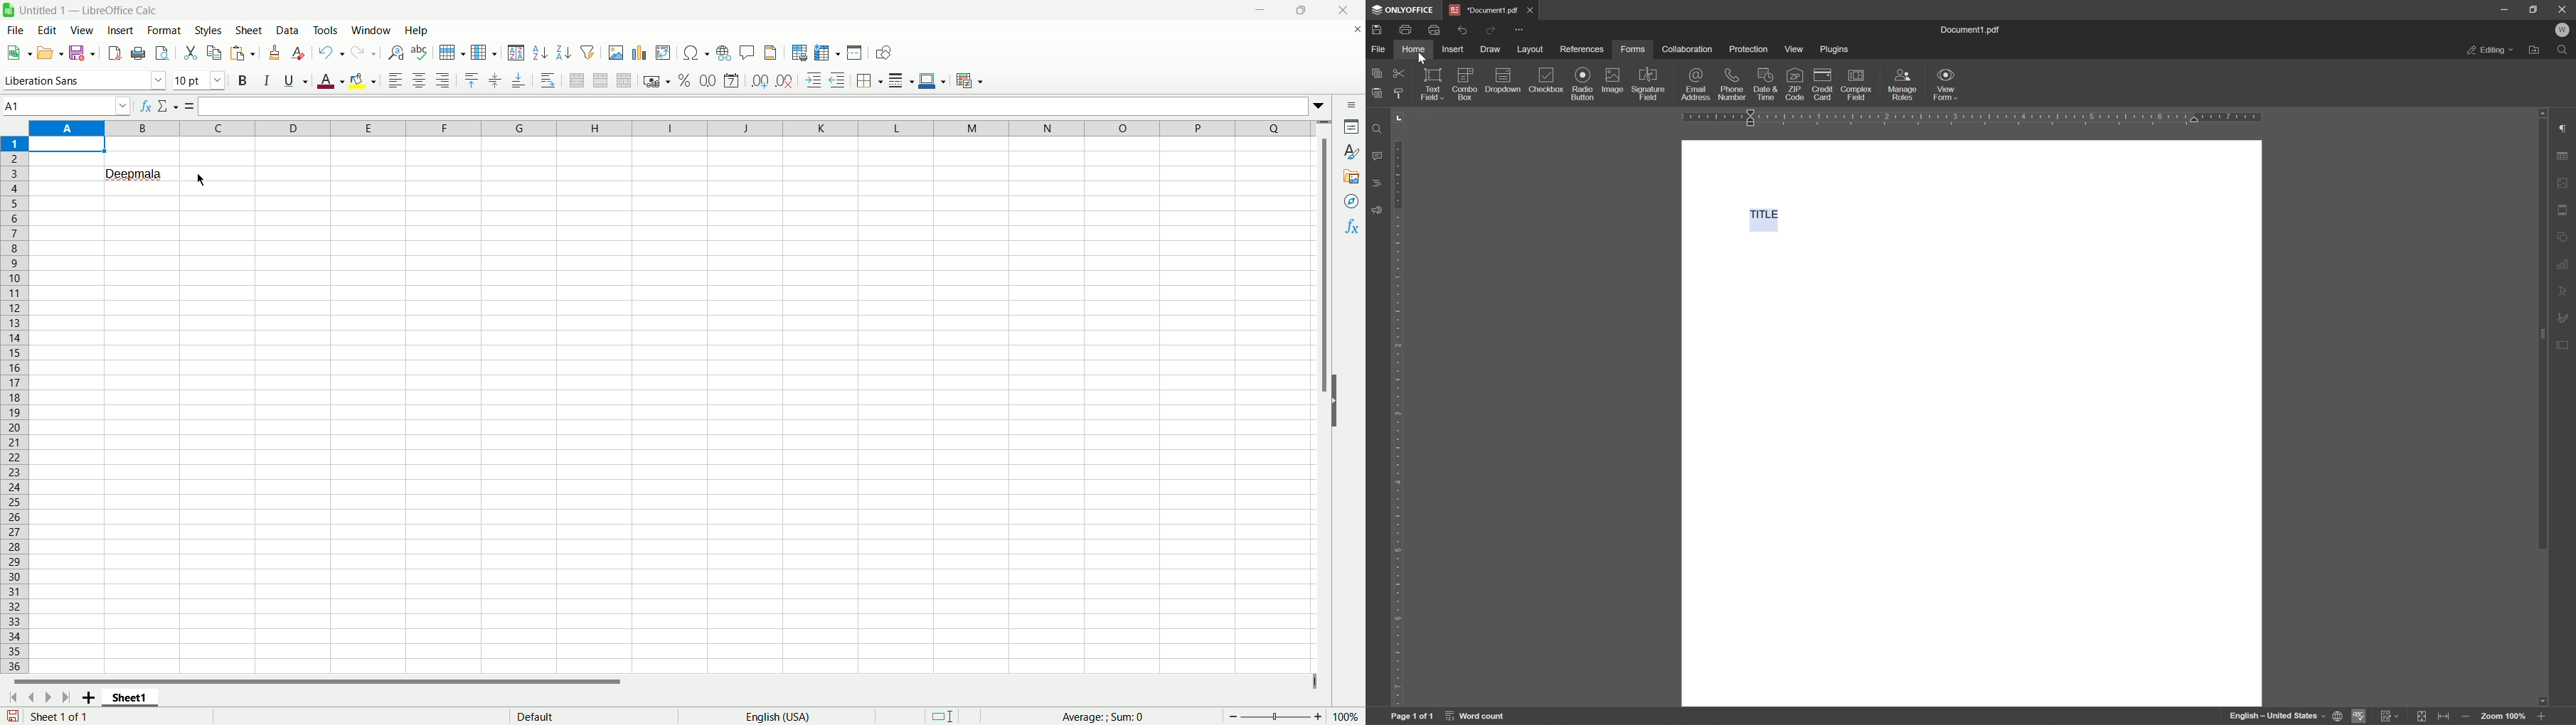  What do you see at coordinates (828, 53) in the screenshot?
I see `Freeze rows and columns` at bounding box center [828, 53].